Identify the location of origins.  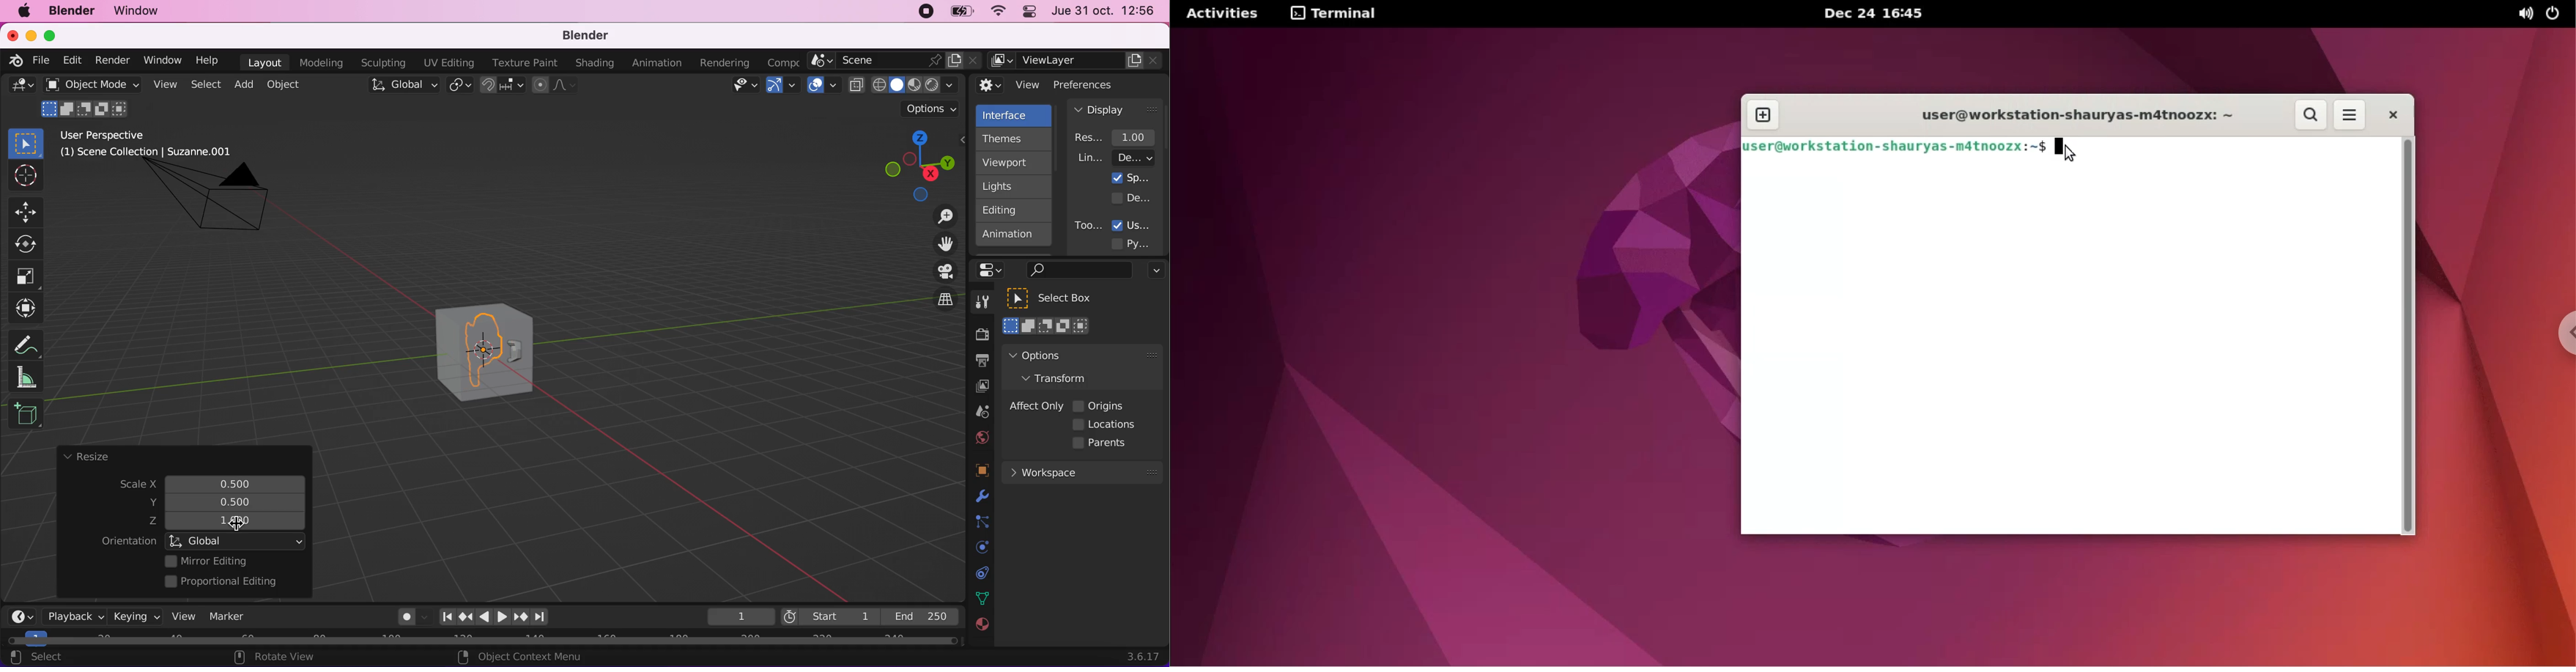
(1099, 405).